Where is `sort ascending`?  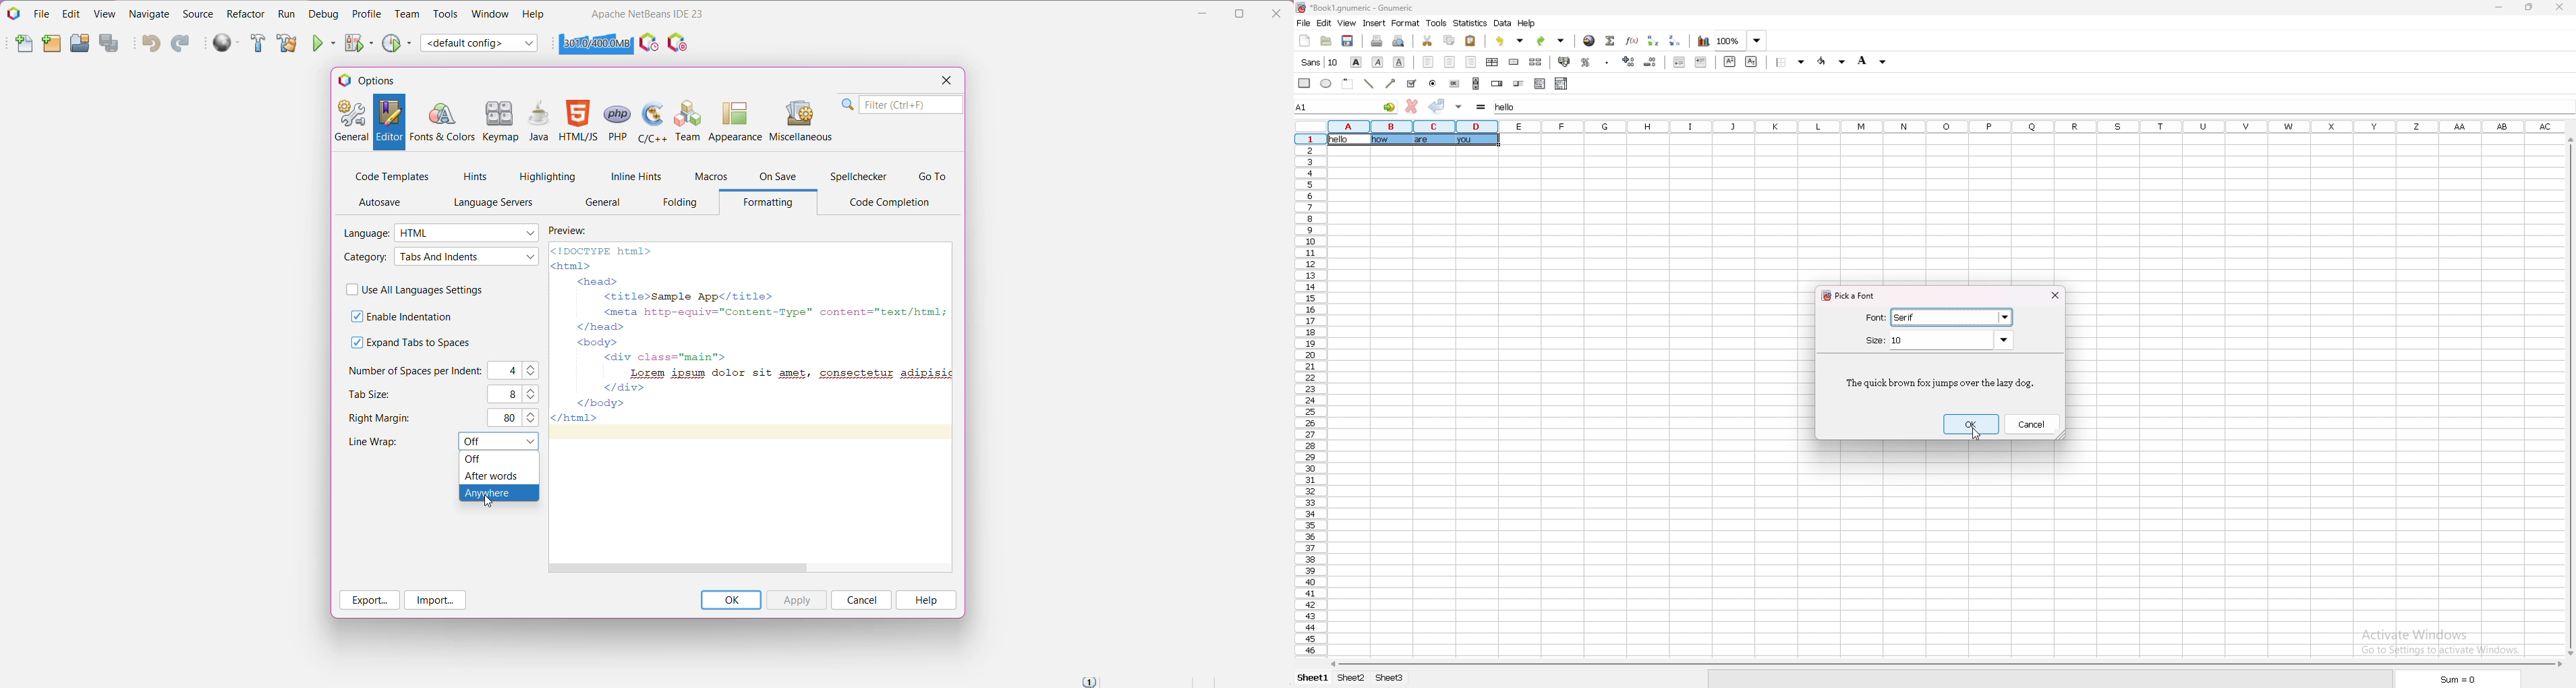
sort ascending is located at coordinates (1654, 39).